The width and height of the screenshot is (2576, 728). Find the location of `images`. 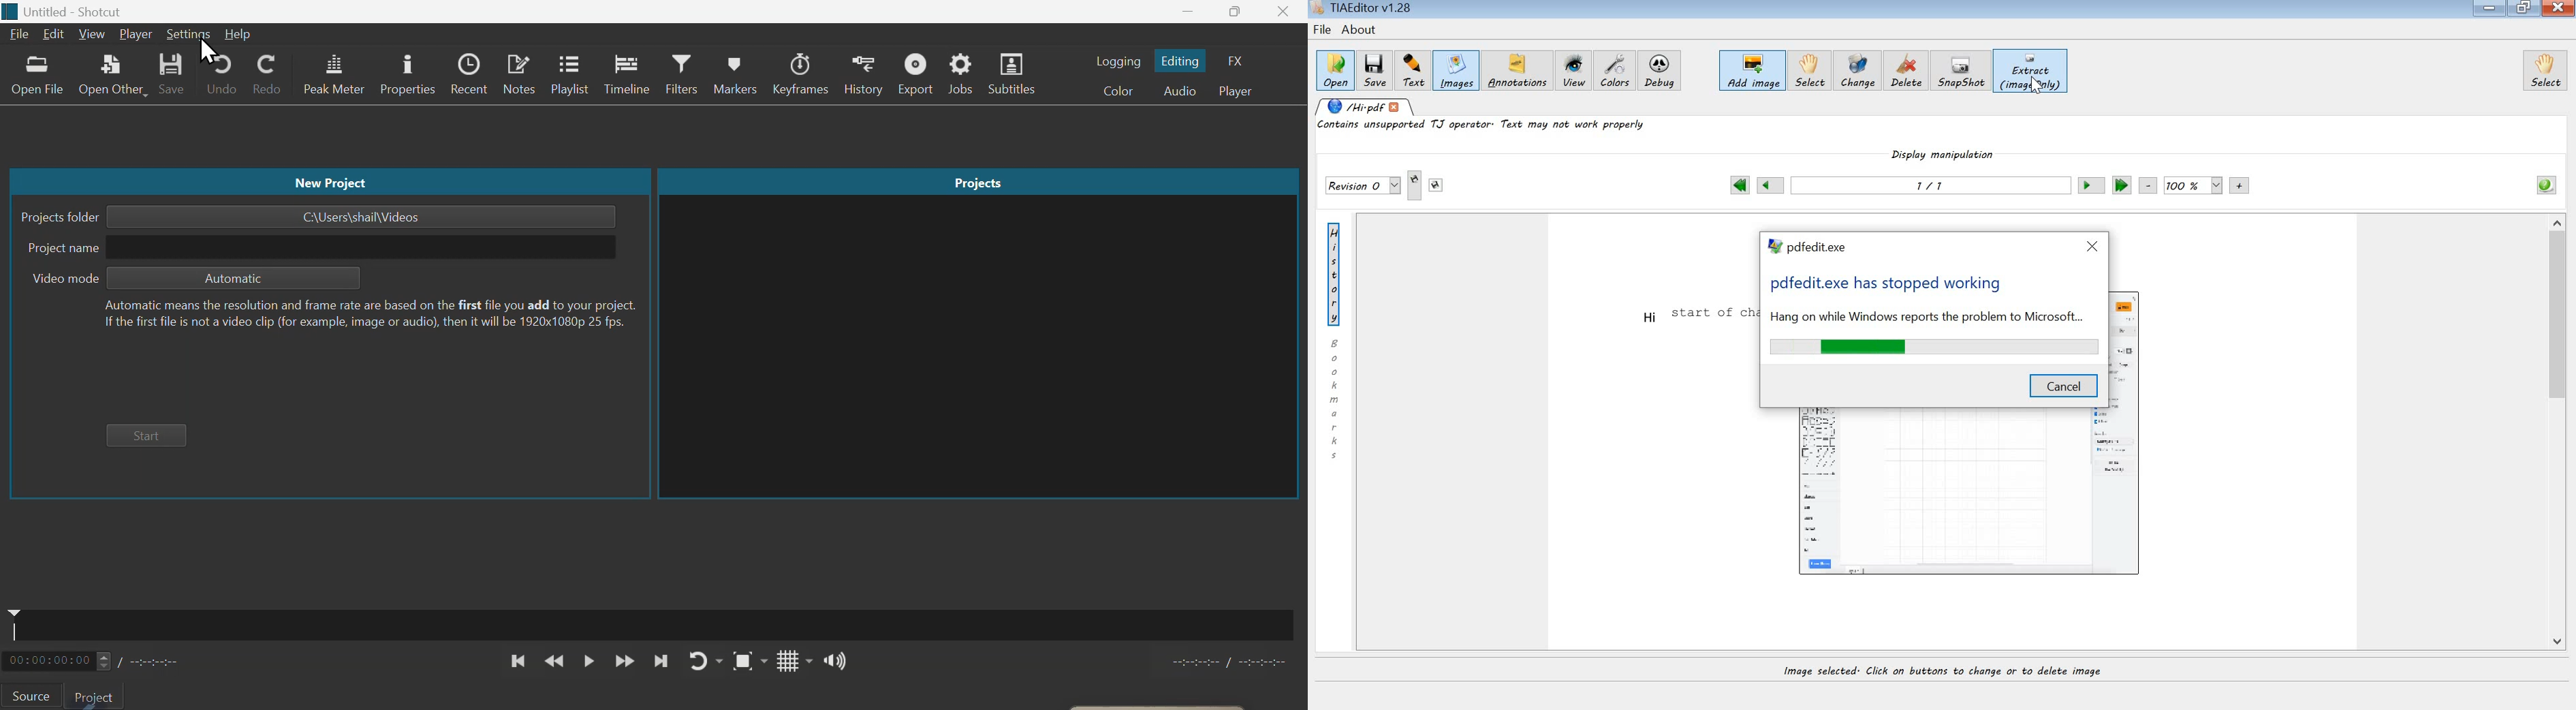

images is located at coordinates (1455, 72).